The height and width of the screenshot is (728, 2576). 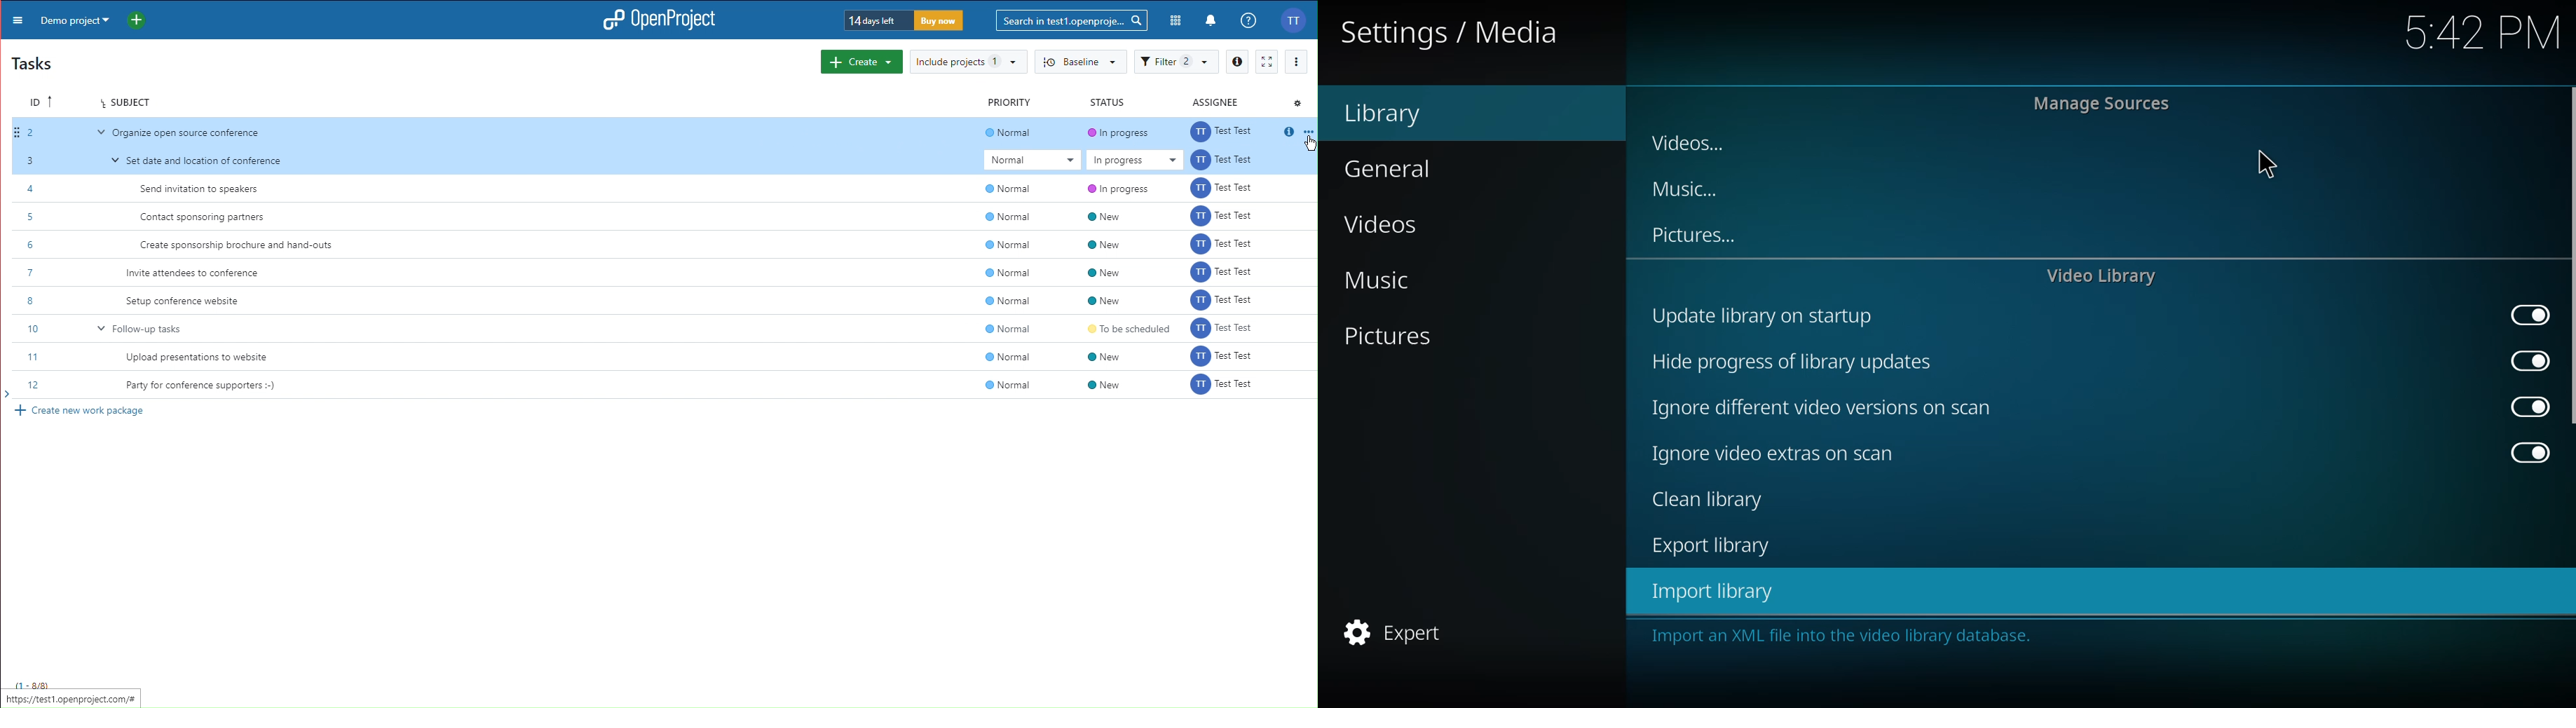 What do you see at coordinates (1765, 317) in the screenshot?
I see `update library ` at bounding box center [1765, 317].